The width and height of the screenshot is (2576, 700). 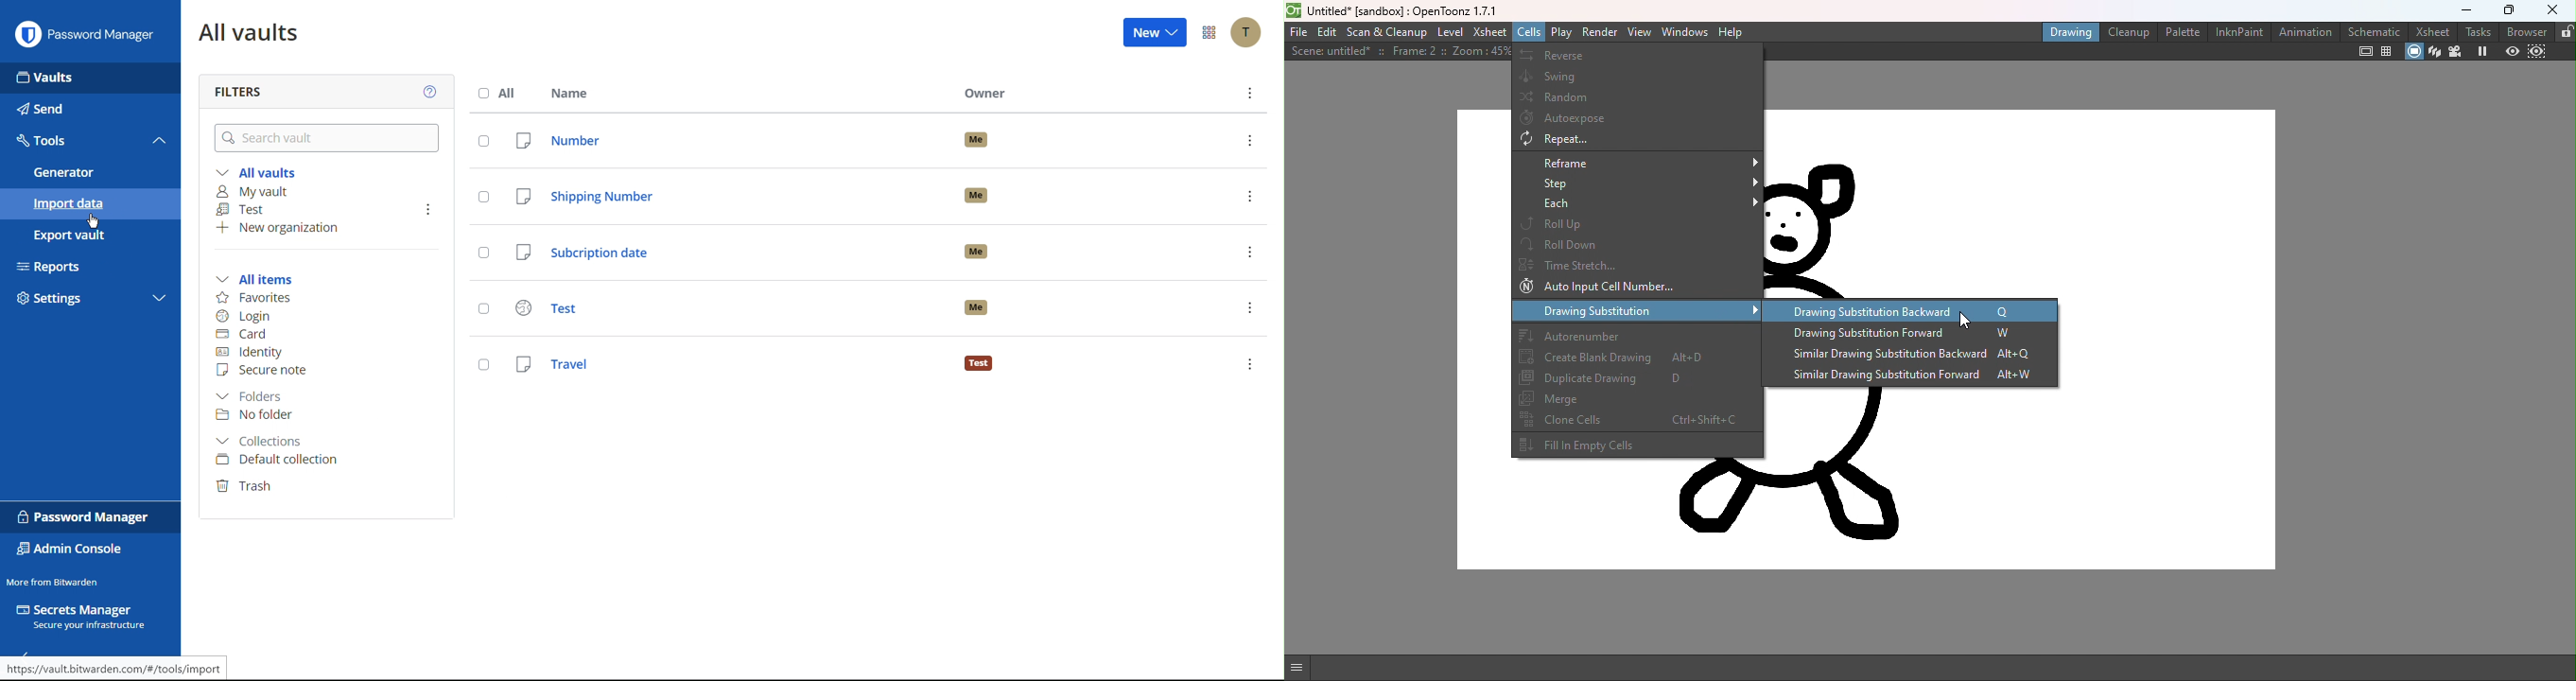 I want to click on Vaults, so click(x=91, y=76).